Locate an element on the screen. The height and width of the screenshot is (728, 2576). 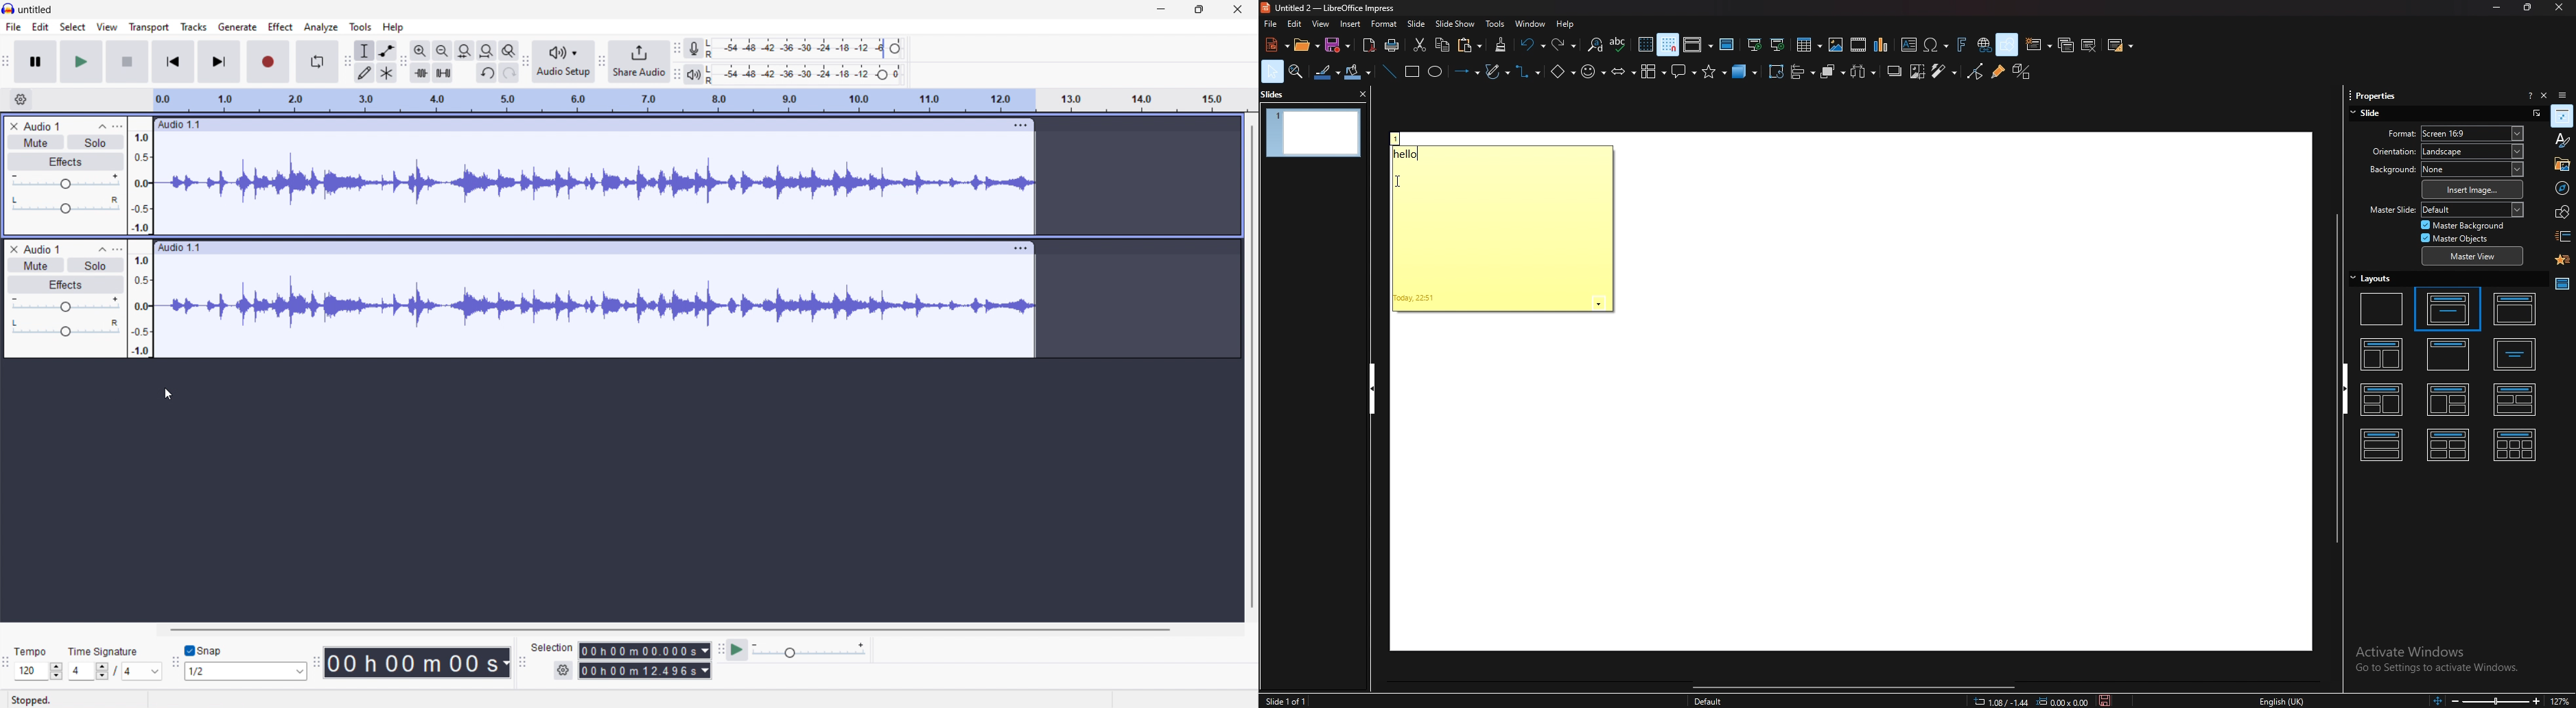
Effect is located at coordinates (63, 283).